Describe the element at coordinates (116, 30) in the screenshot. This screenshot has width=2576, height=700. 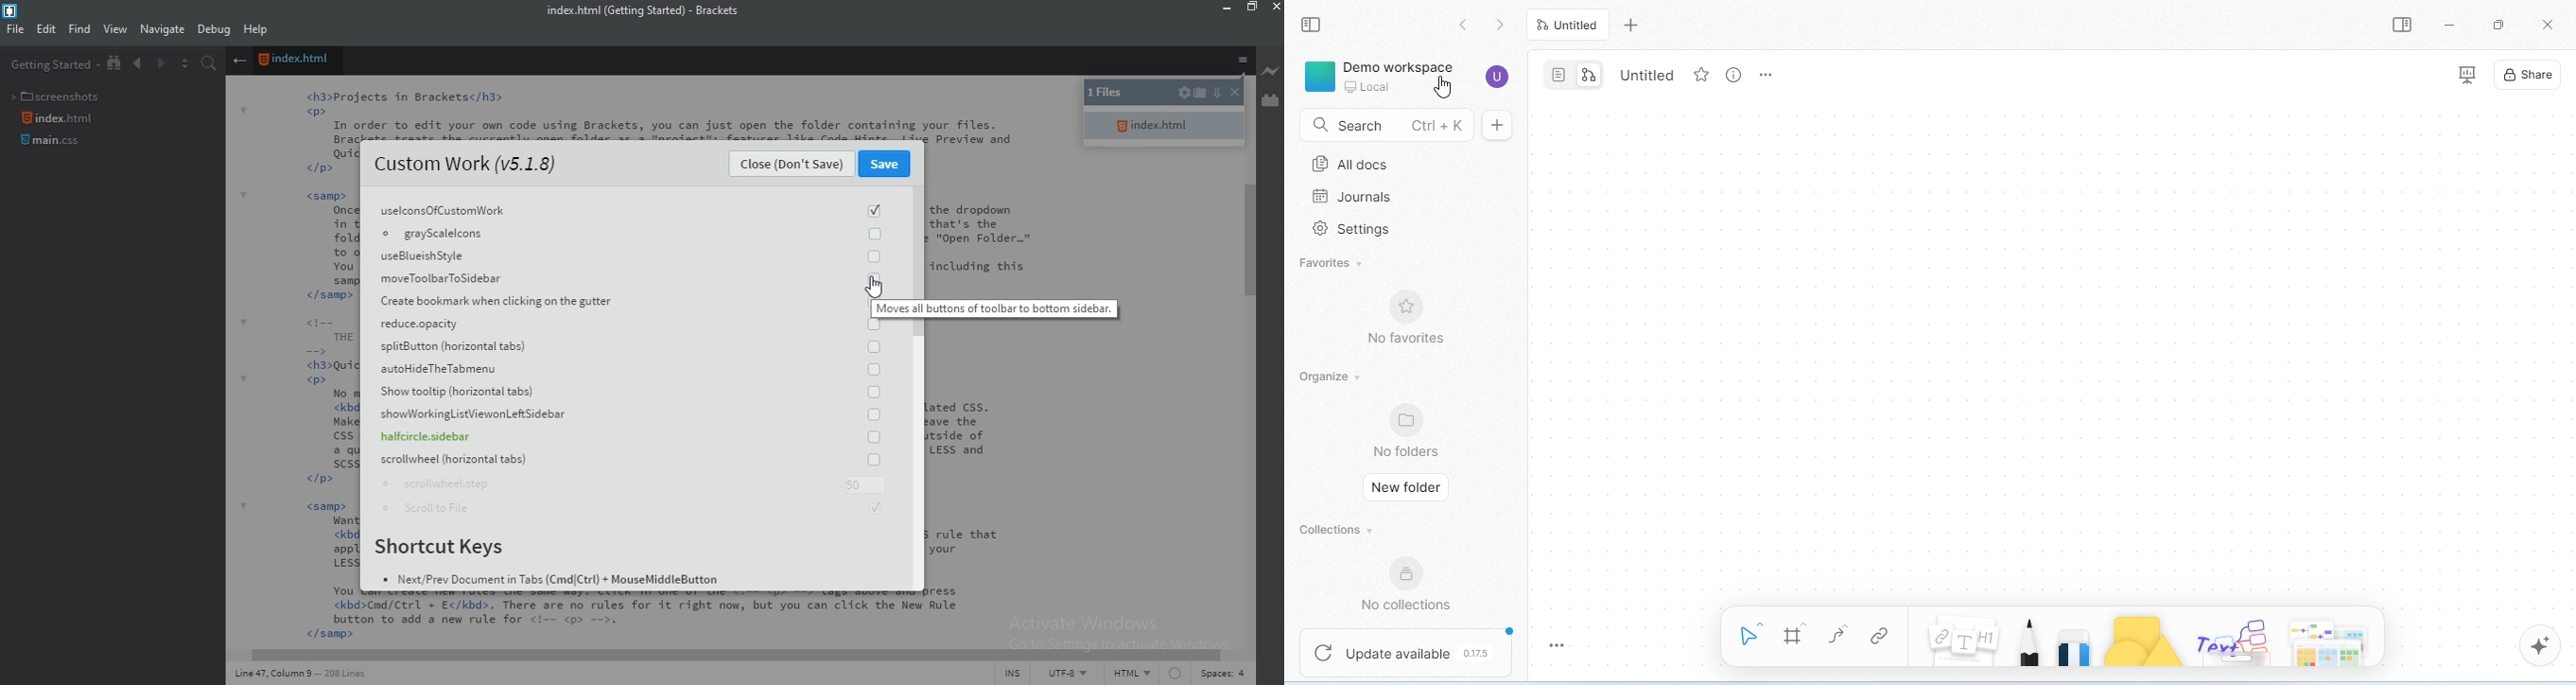
I see `View` at that location.